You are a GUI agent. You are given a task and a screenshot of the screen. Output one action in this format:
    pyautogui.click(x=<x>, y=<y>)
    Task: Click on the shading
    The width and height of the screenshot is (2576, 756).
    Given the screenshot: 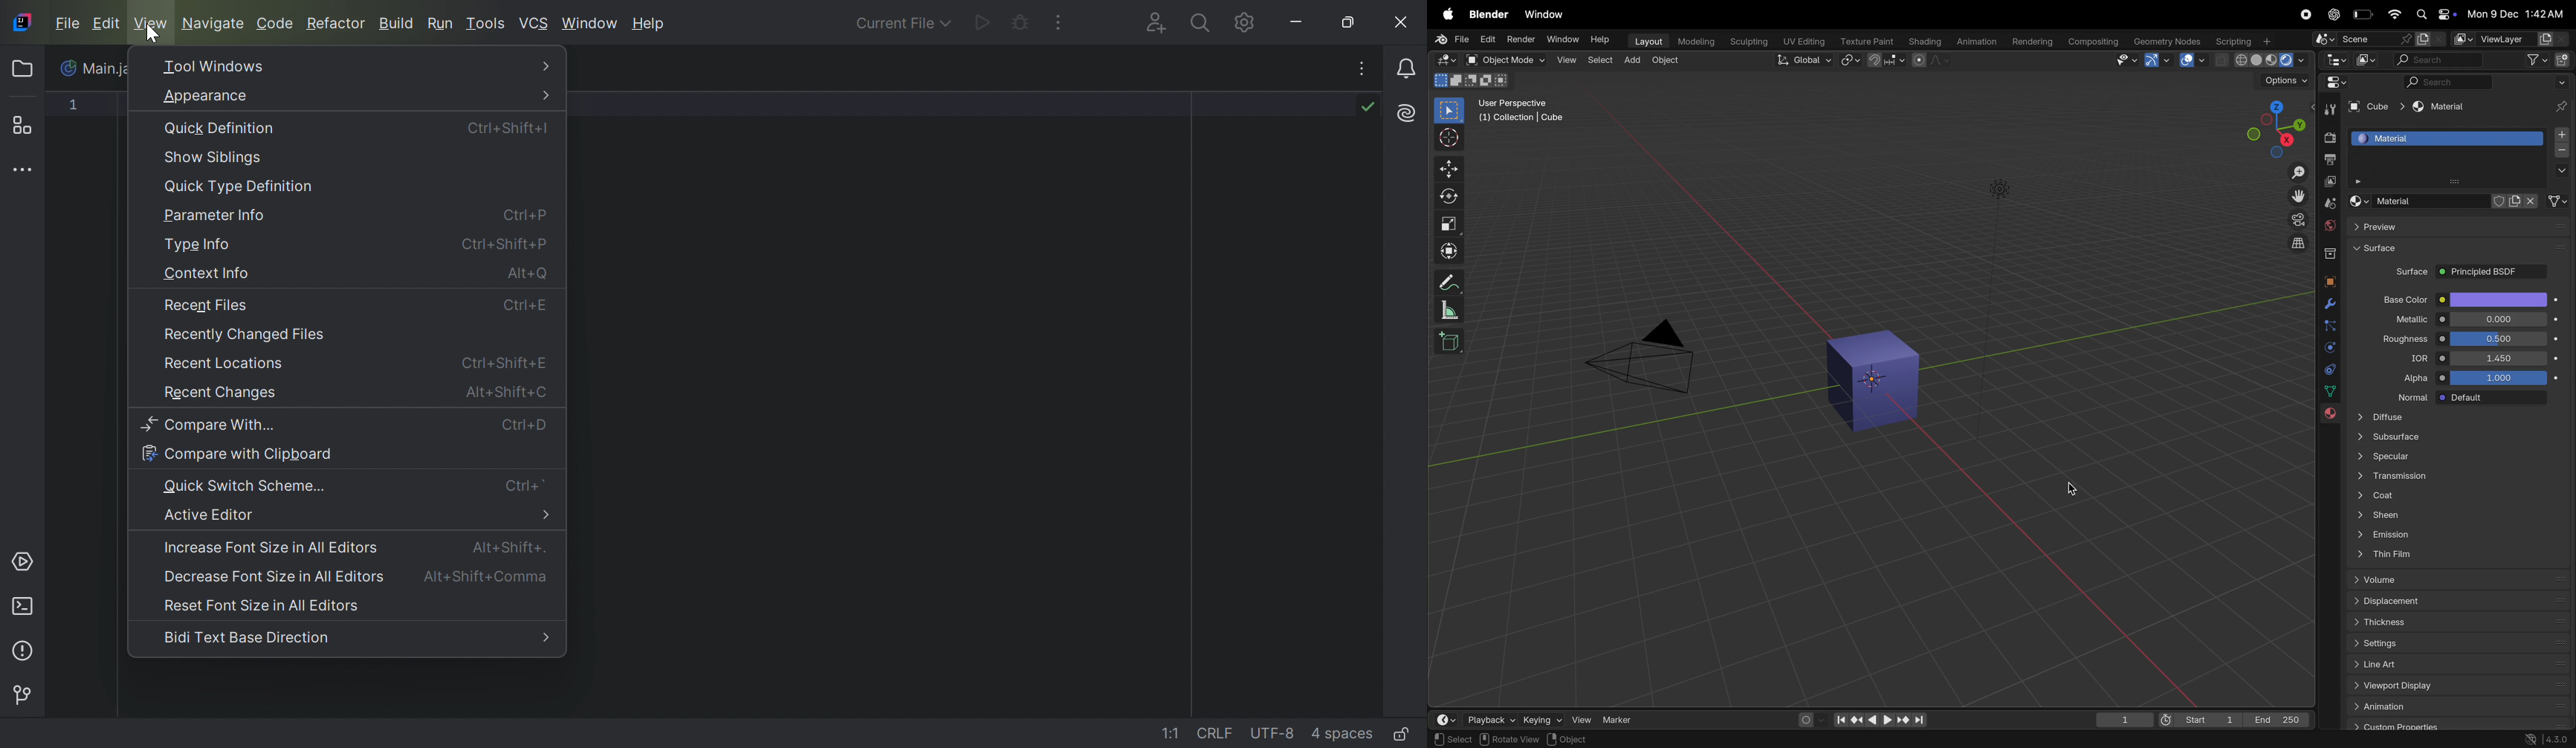 What is the action you would take?
    pyautogui.click(x=1924, y=42)
    